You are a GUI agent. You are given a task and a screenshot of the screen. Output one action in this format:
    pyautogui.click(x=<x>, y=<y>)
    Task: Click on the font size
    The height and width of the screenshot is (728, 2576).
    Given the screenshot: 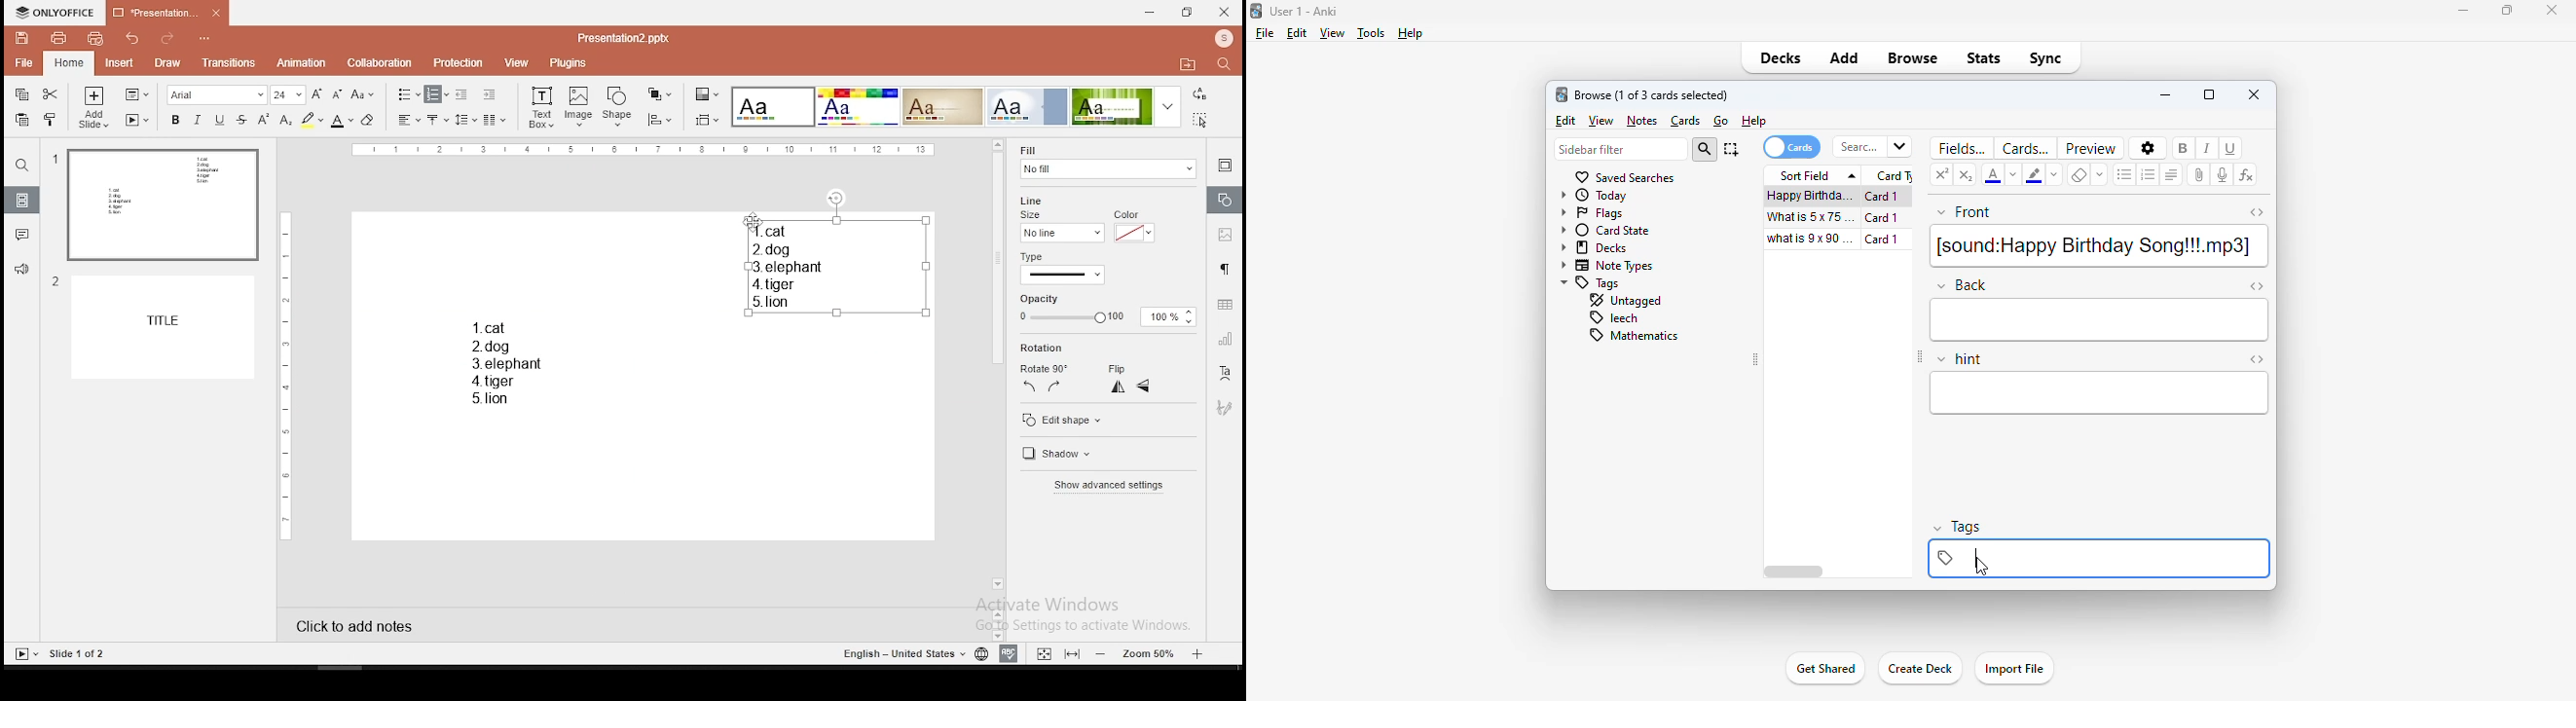 What is the action you would take?
    pyautogui.click(x=288, y=94)
    